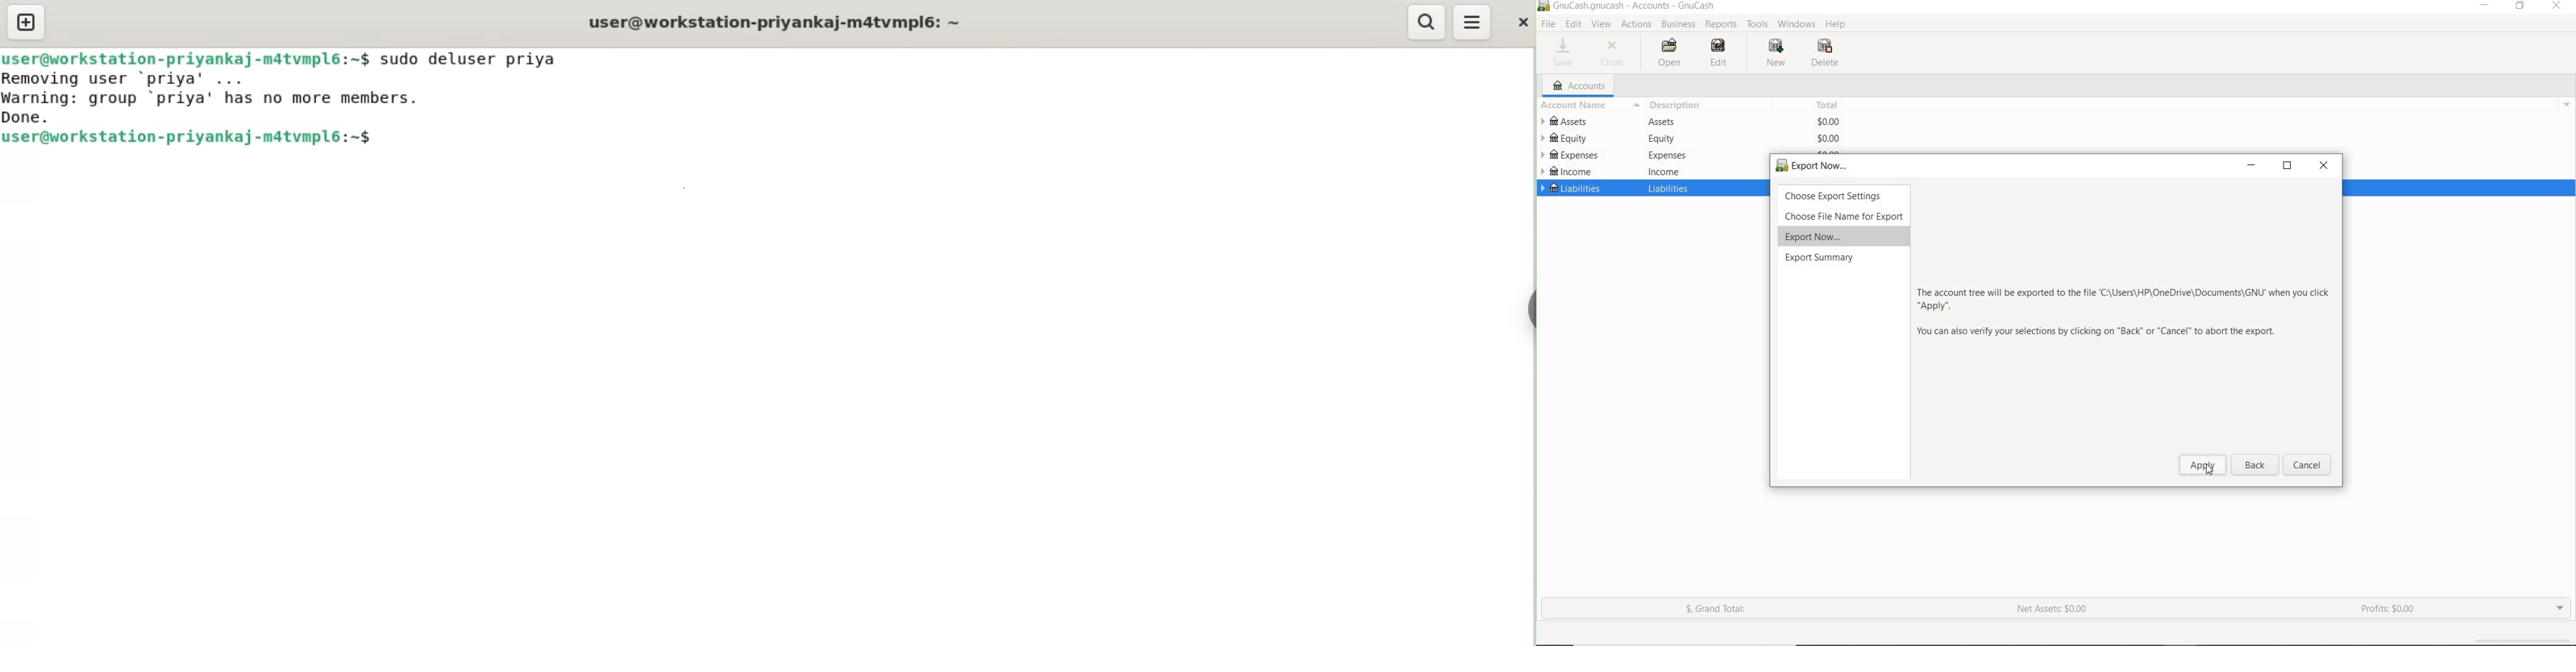  What do you see at coordinates (463, 57) in the screenshot?
I see `$ sudo deluser priya` at bounding box center [463, 57].